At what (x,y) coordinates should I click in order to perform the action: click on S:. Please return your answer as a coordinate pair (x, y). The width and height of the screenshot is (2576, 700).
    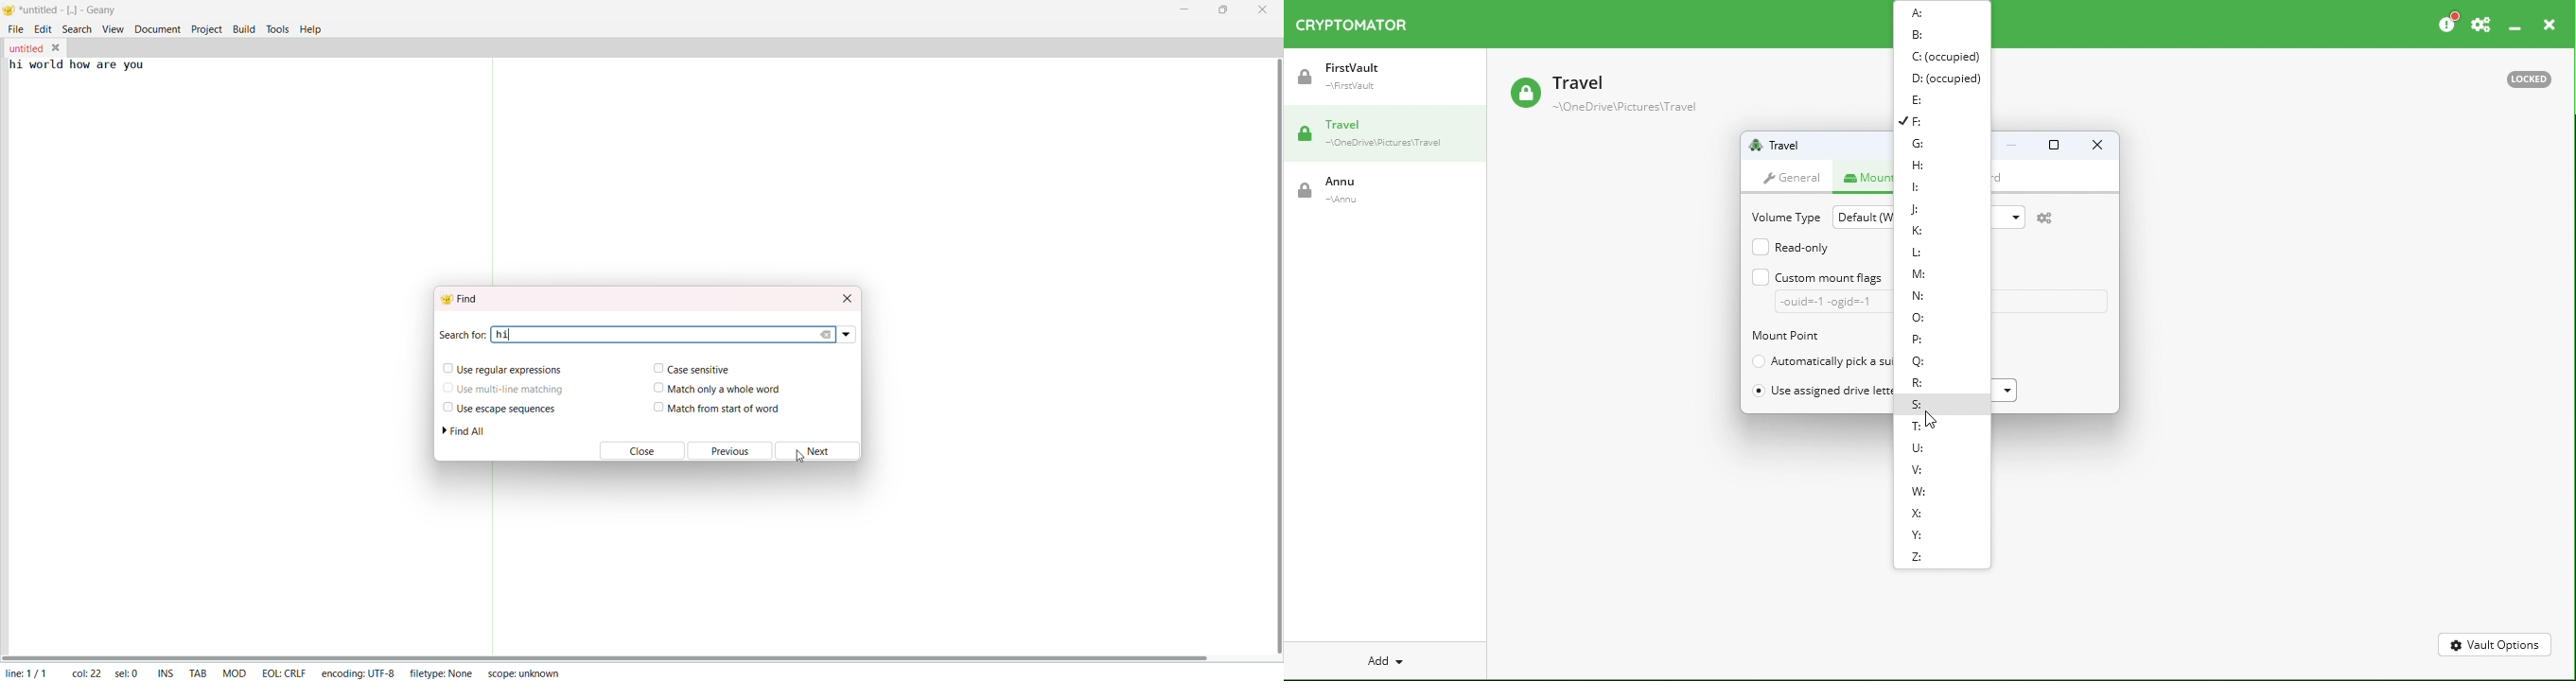
    Looking at the image, I should click on (1919, 406).